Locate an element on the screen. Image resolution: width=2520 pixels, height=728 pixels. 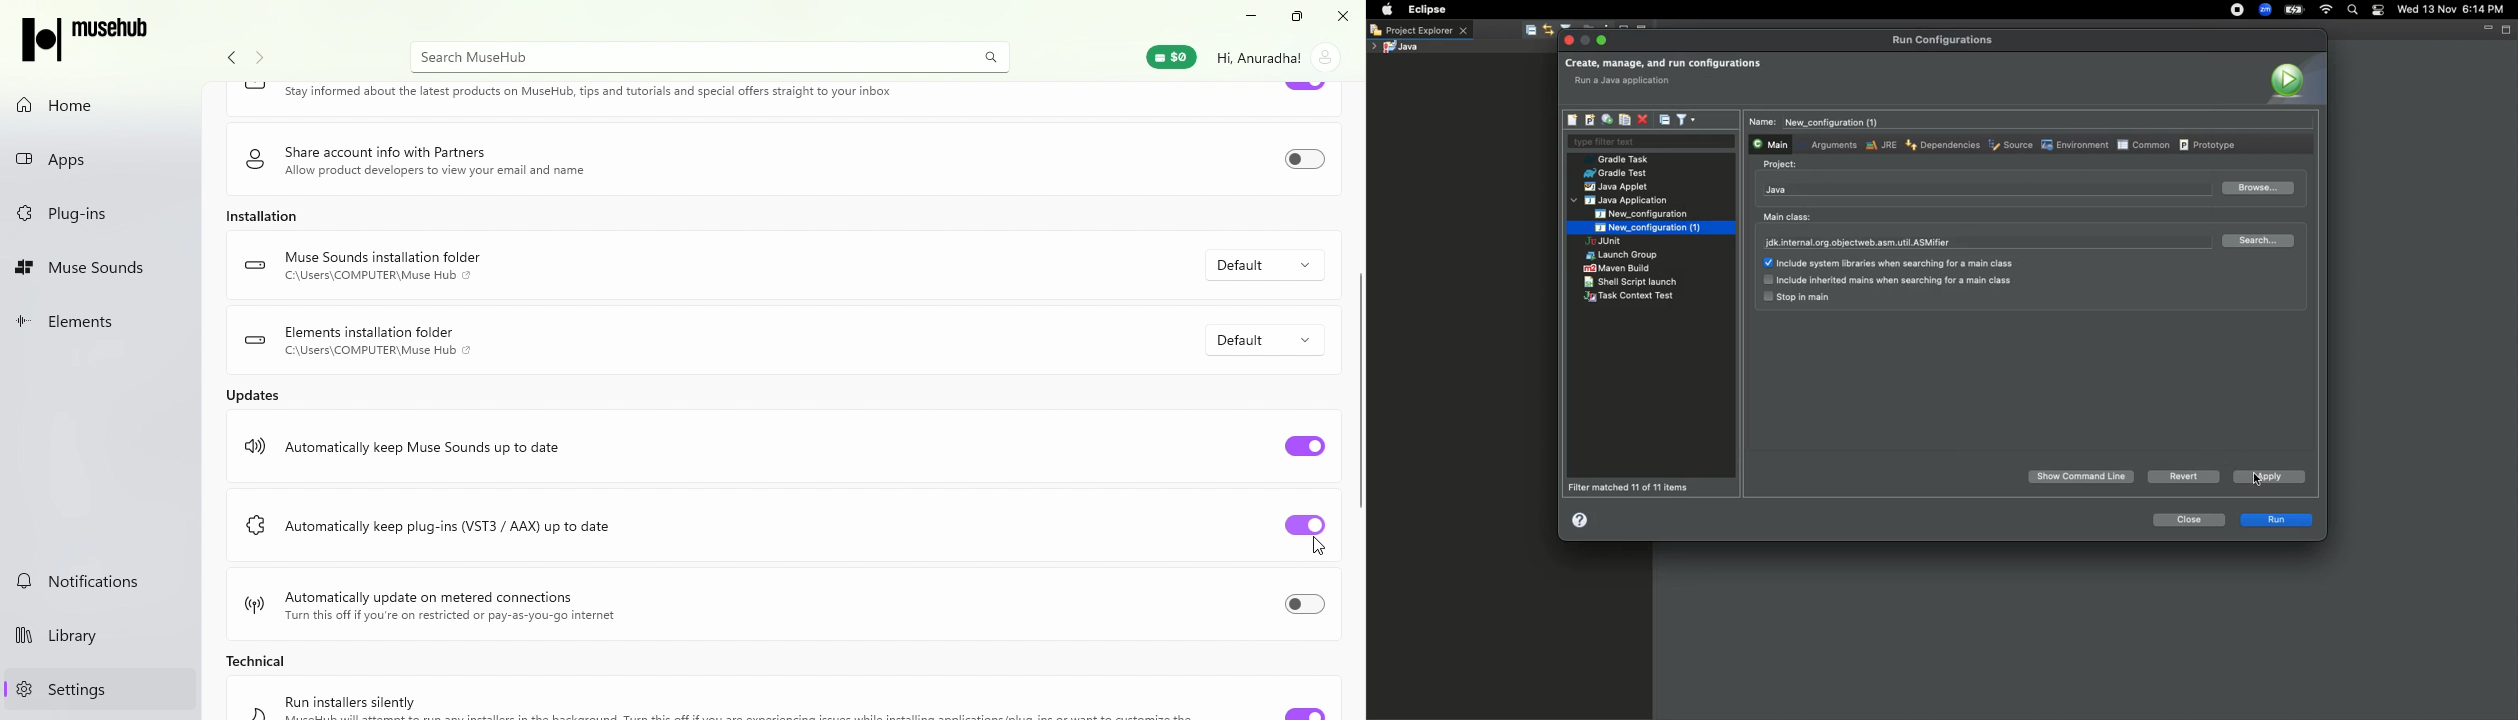
stop in main is located at coordinates (1796, 298).